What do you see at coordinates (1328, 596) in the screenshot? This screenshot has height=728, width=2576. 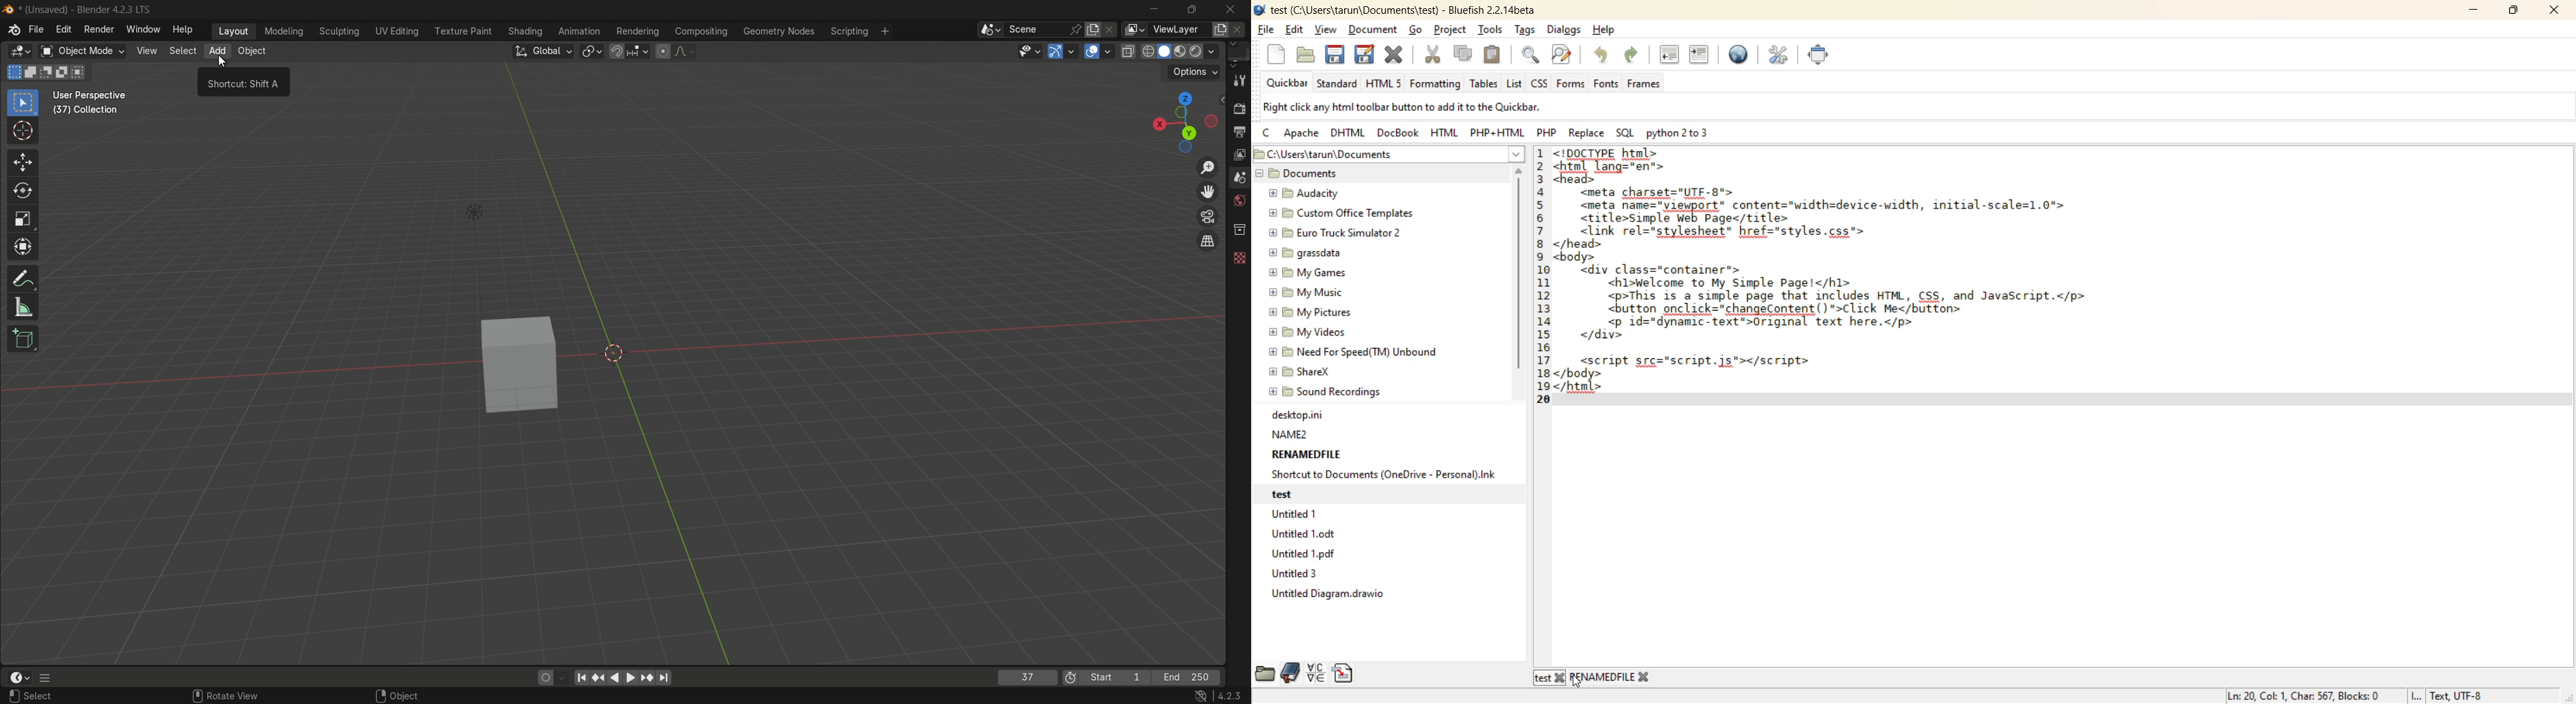 I see `Untitled Diagram.drawio` at bounding box center [1328, 596].